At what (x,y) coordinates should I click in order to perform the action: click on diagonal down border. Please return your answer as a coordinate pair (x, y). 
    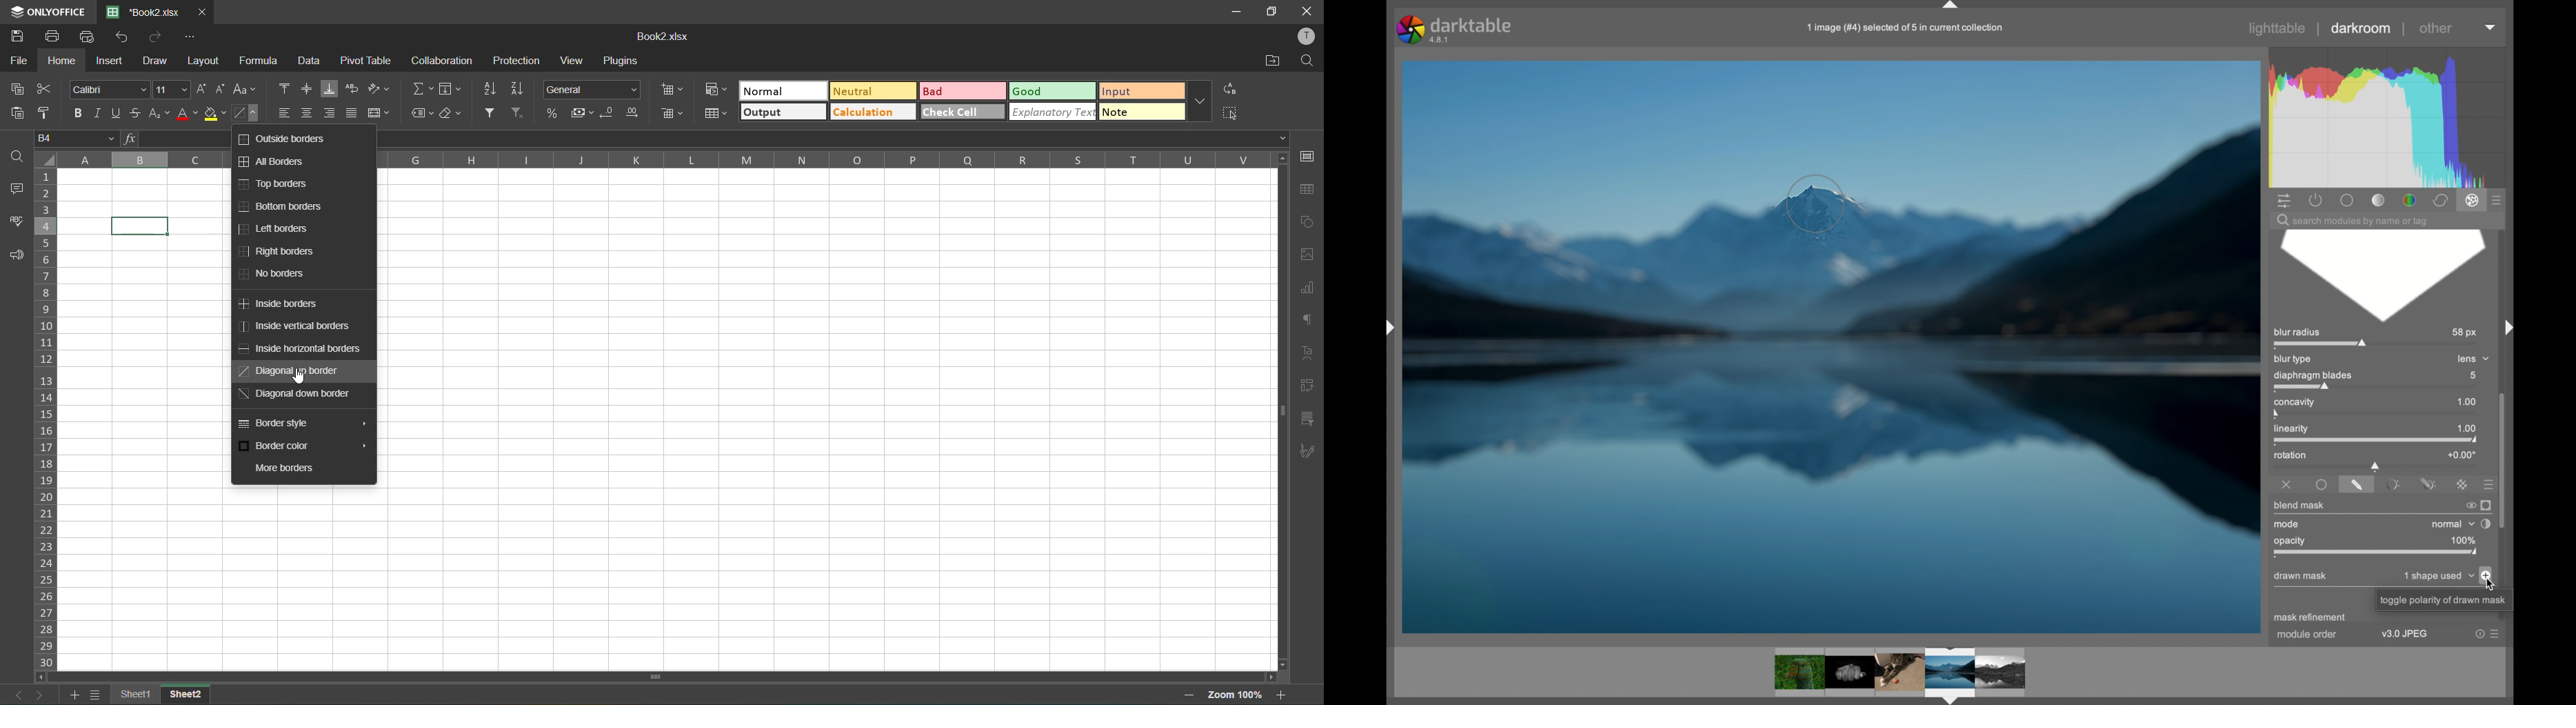
    Looking at the image, I should click on (294, 395).